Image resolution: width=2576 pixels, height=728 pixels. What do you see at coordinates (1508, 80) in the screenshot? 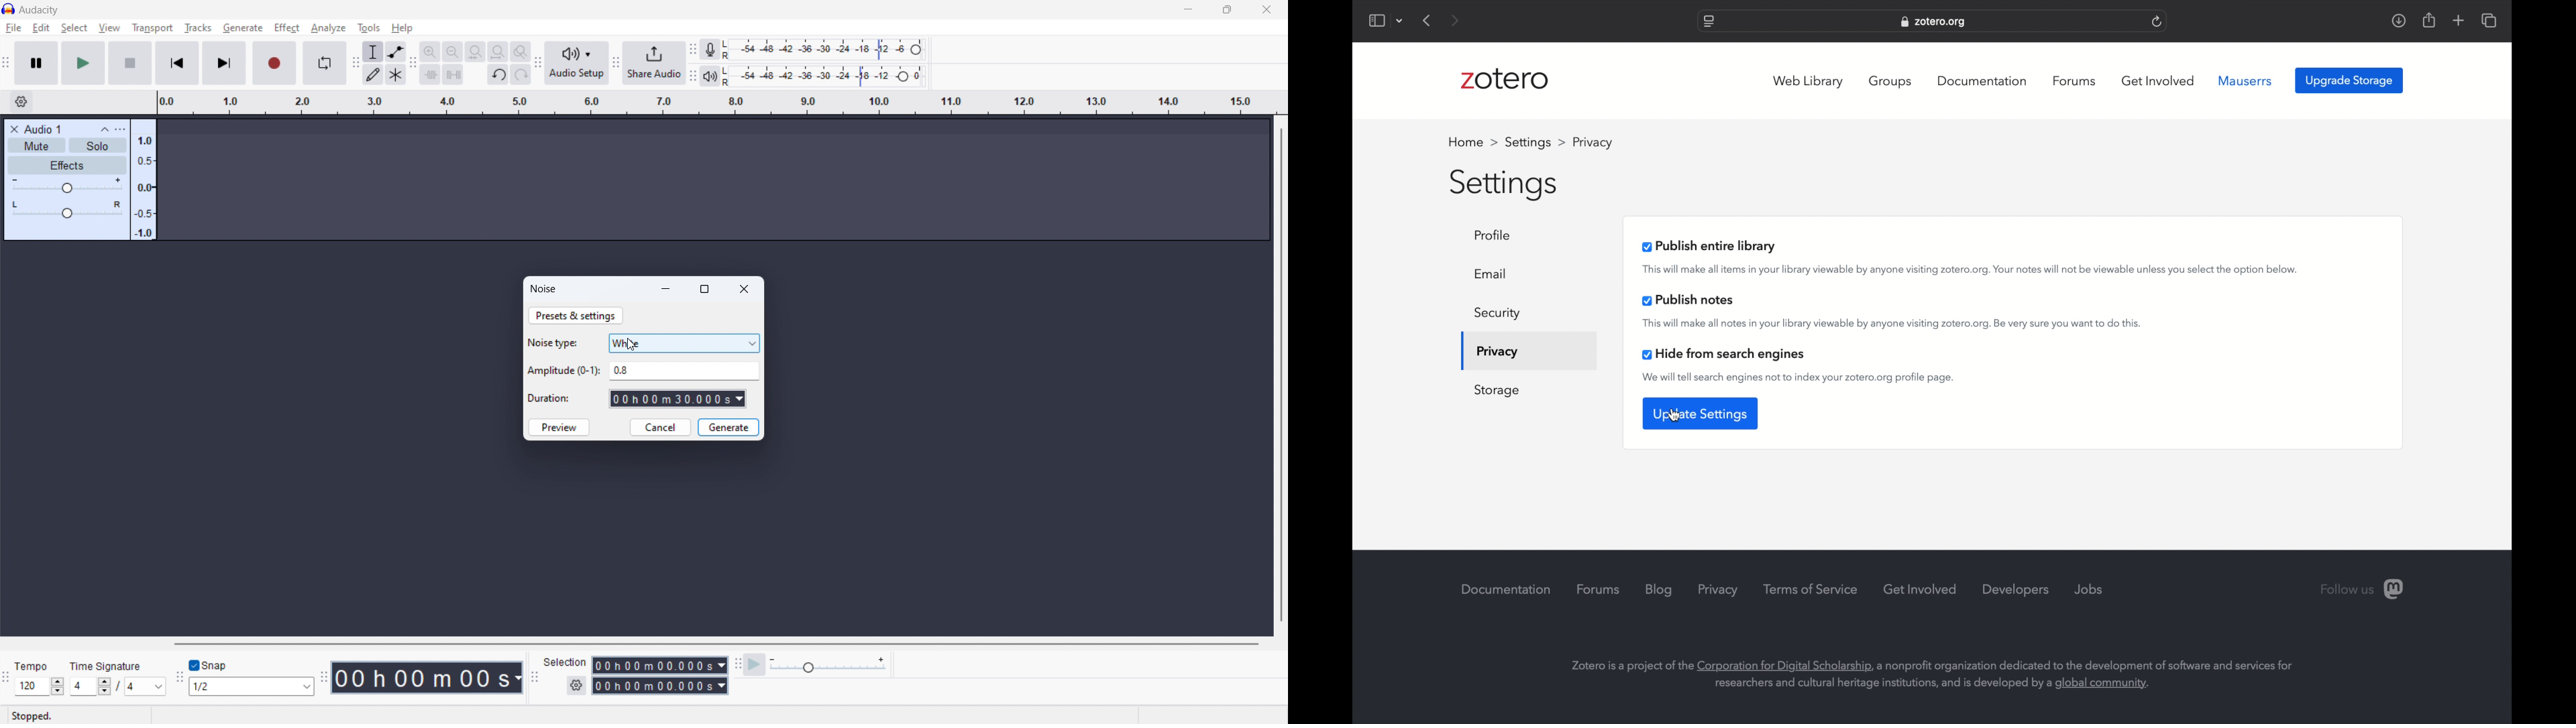
I see `zotero` at bounding box center [1508, 80].